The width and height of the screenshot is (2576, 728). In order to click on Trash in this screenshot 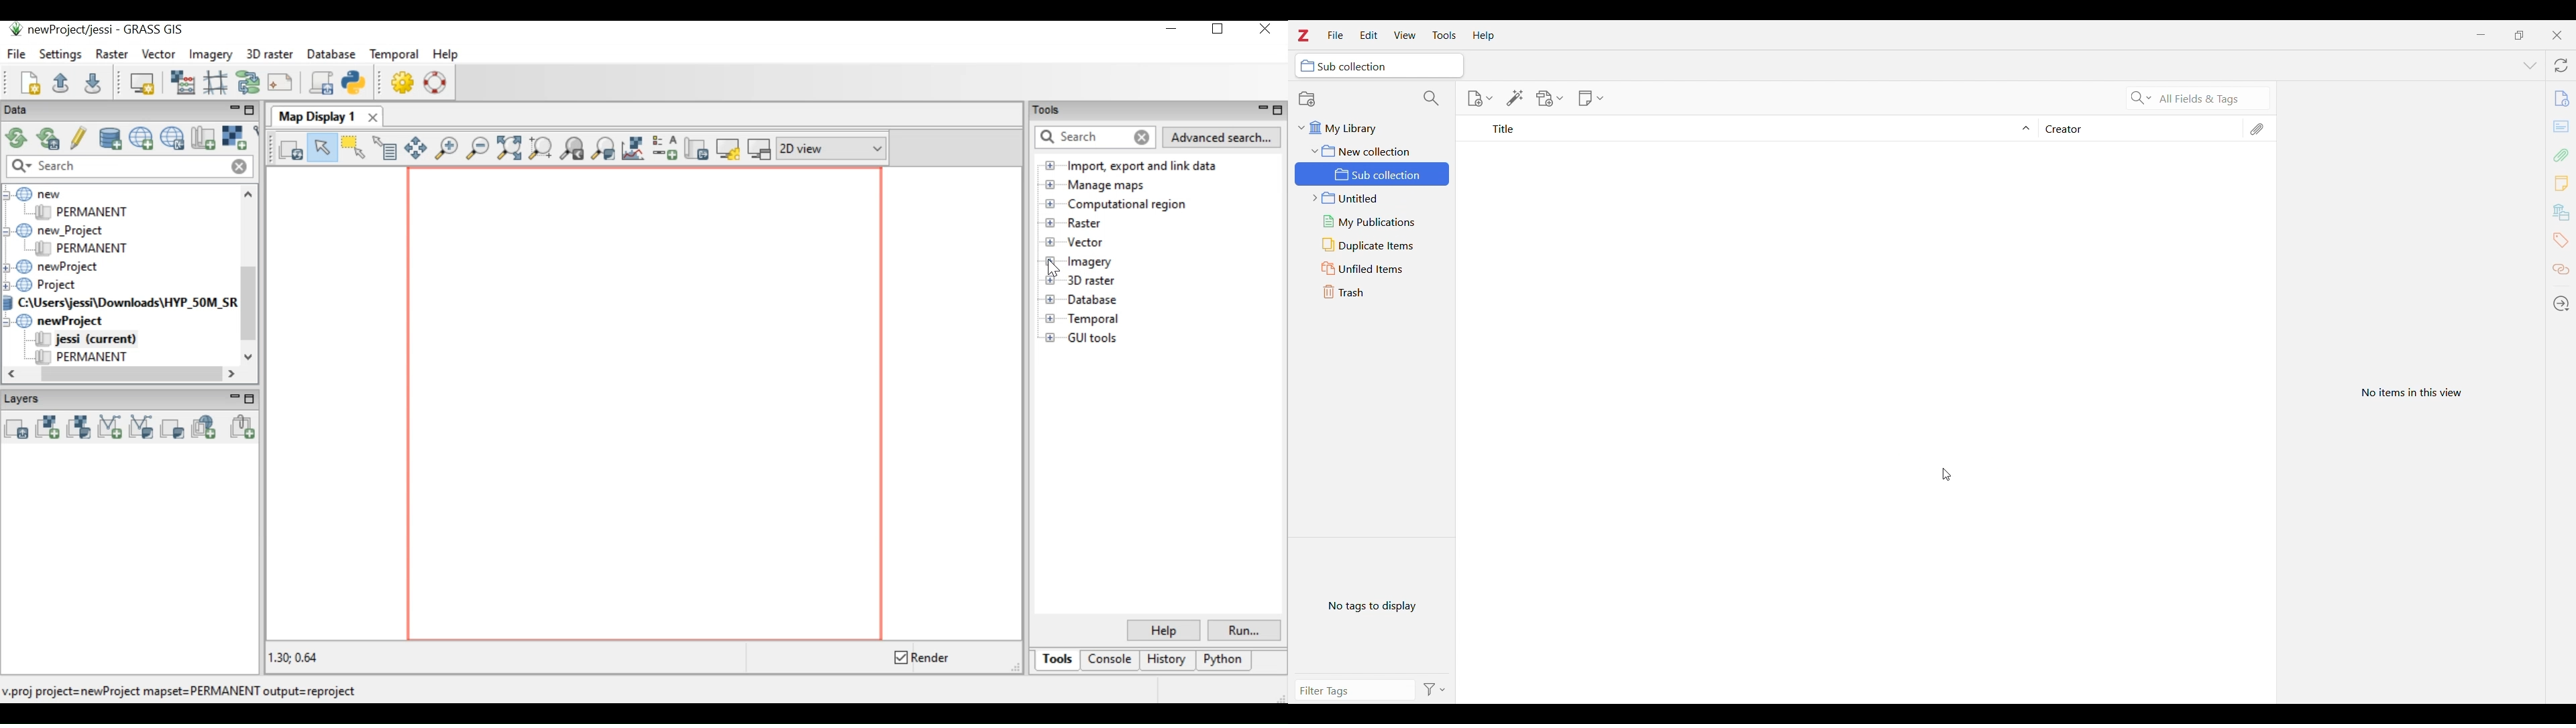, I will do `click(1370, 293)`.